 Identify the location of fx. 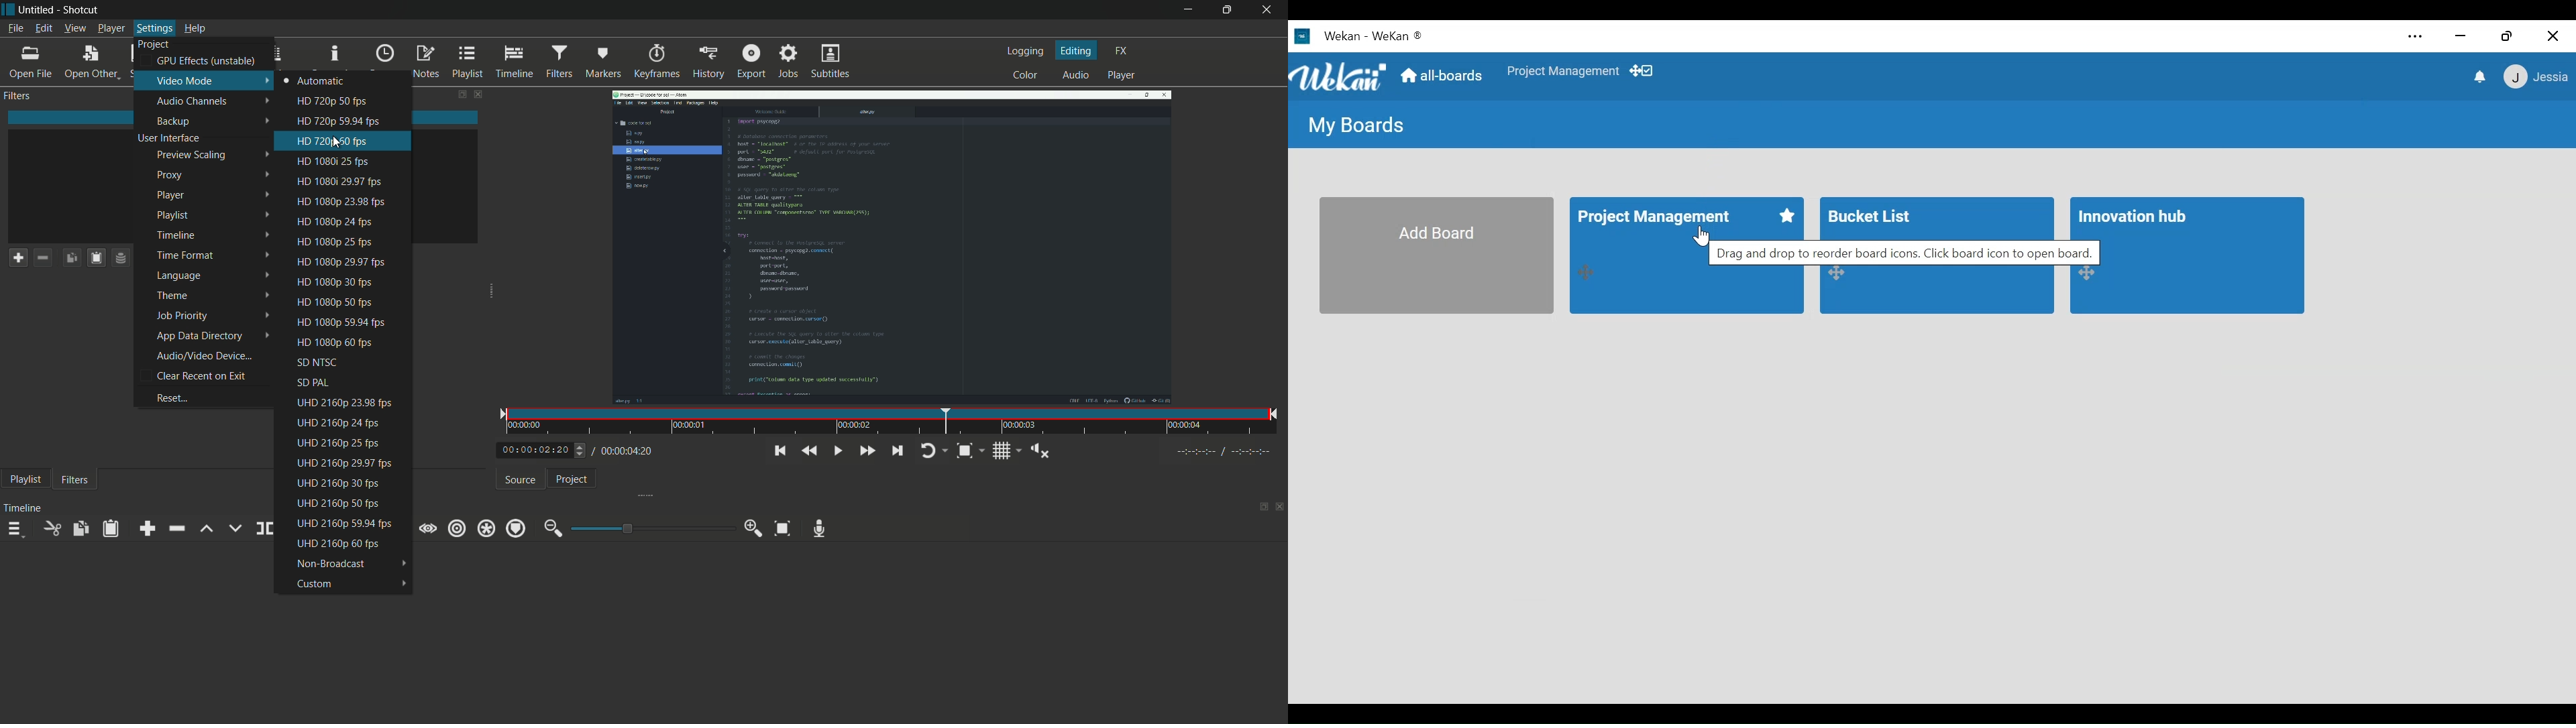
(1122, 50).